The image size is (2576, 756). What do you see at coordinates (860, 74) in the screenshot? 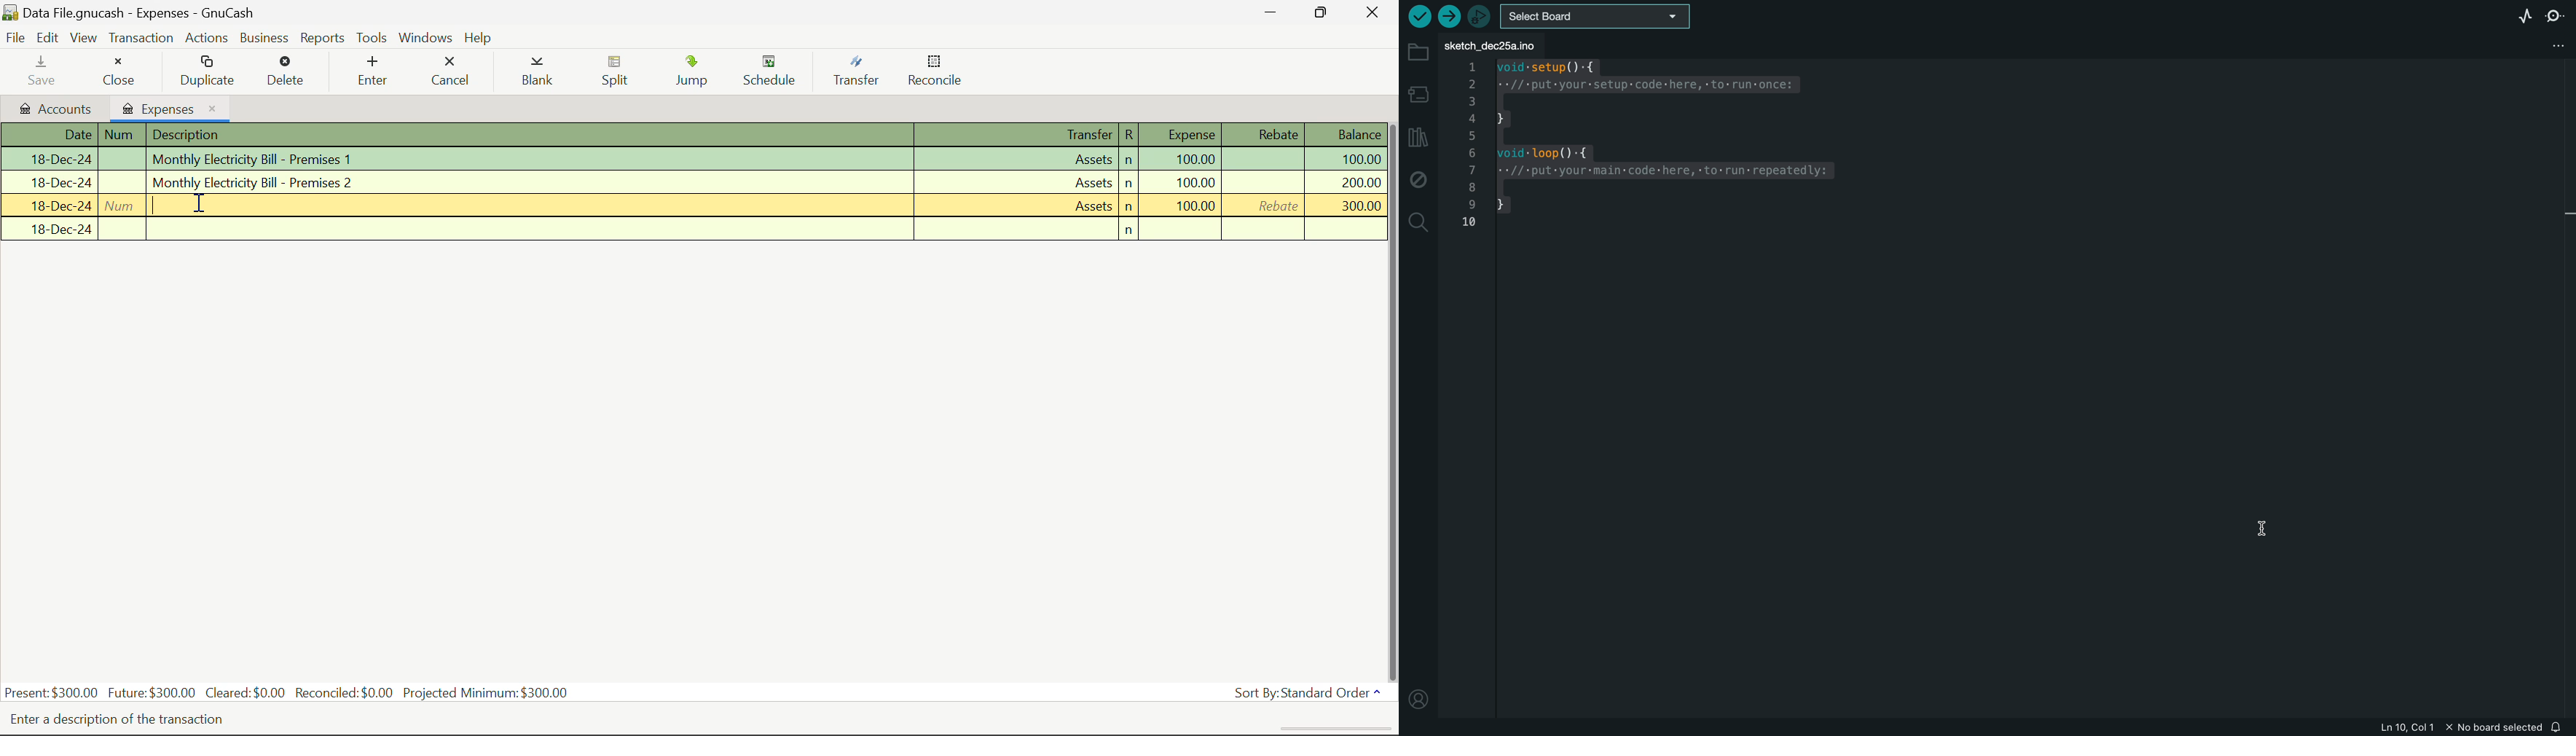
I see `Transfer` at bounding box center [860, 74].